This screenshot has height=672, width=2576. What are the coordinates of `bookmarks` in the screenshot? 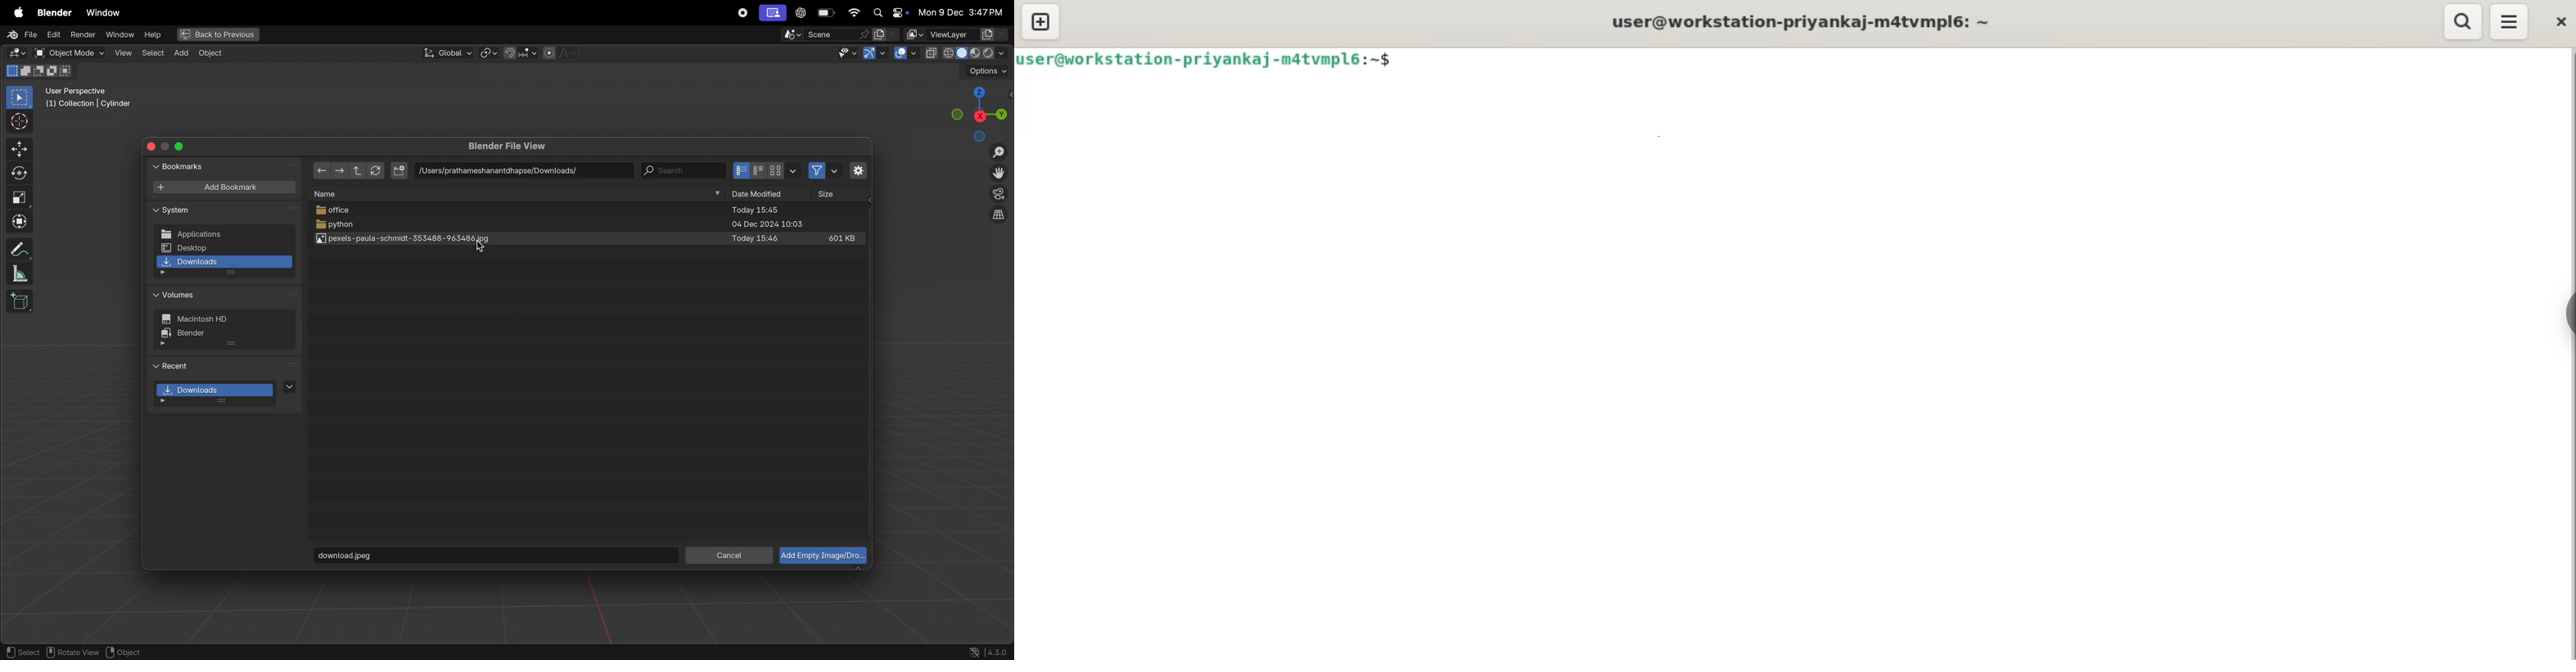 It's located at (181, 167).